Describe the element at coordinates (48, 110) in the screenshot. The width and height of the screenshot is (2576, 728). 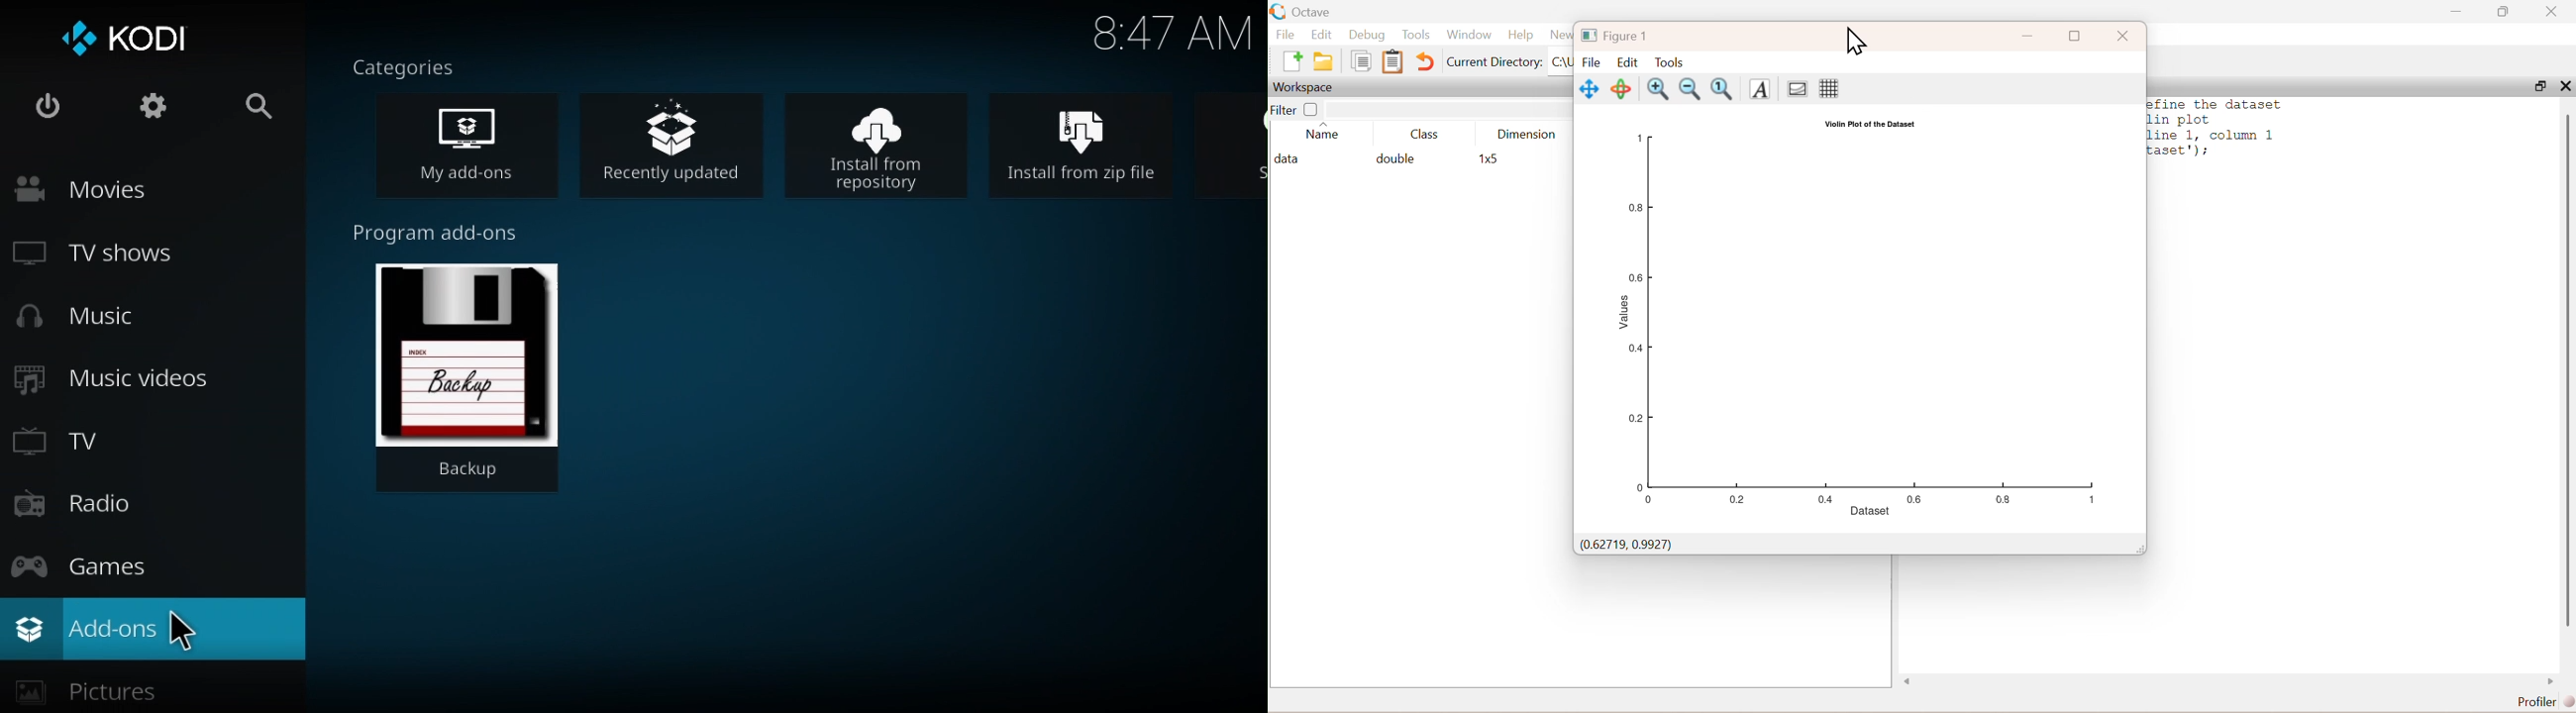
I see `Power` at that location.